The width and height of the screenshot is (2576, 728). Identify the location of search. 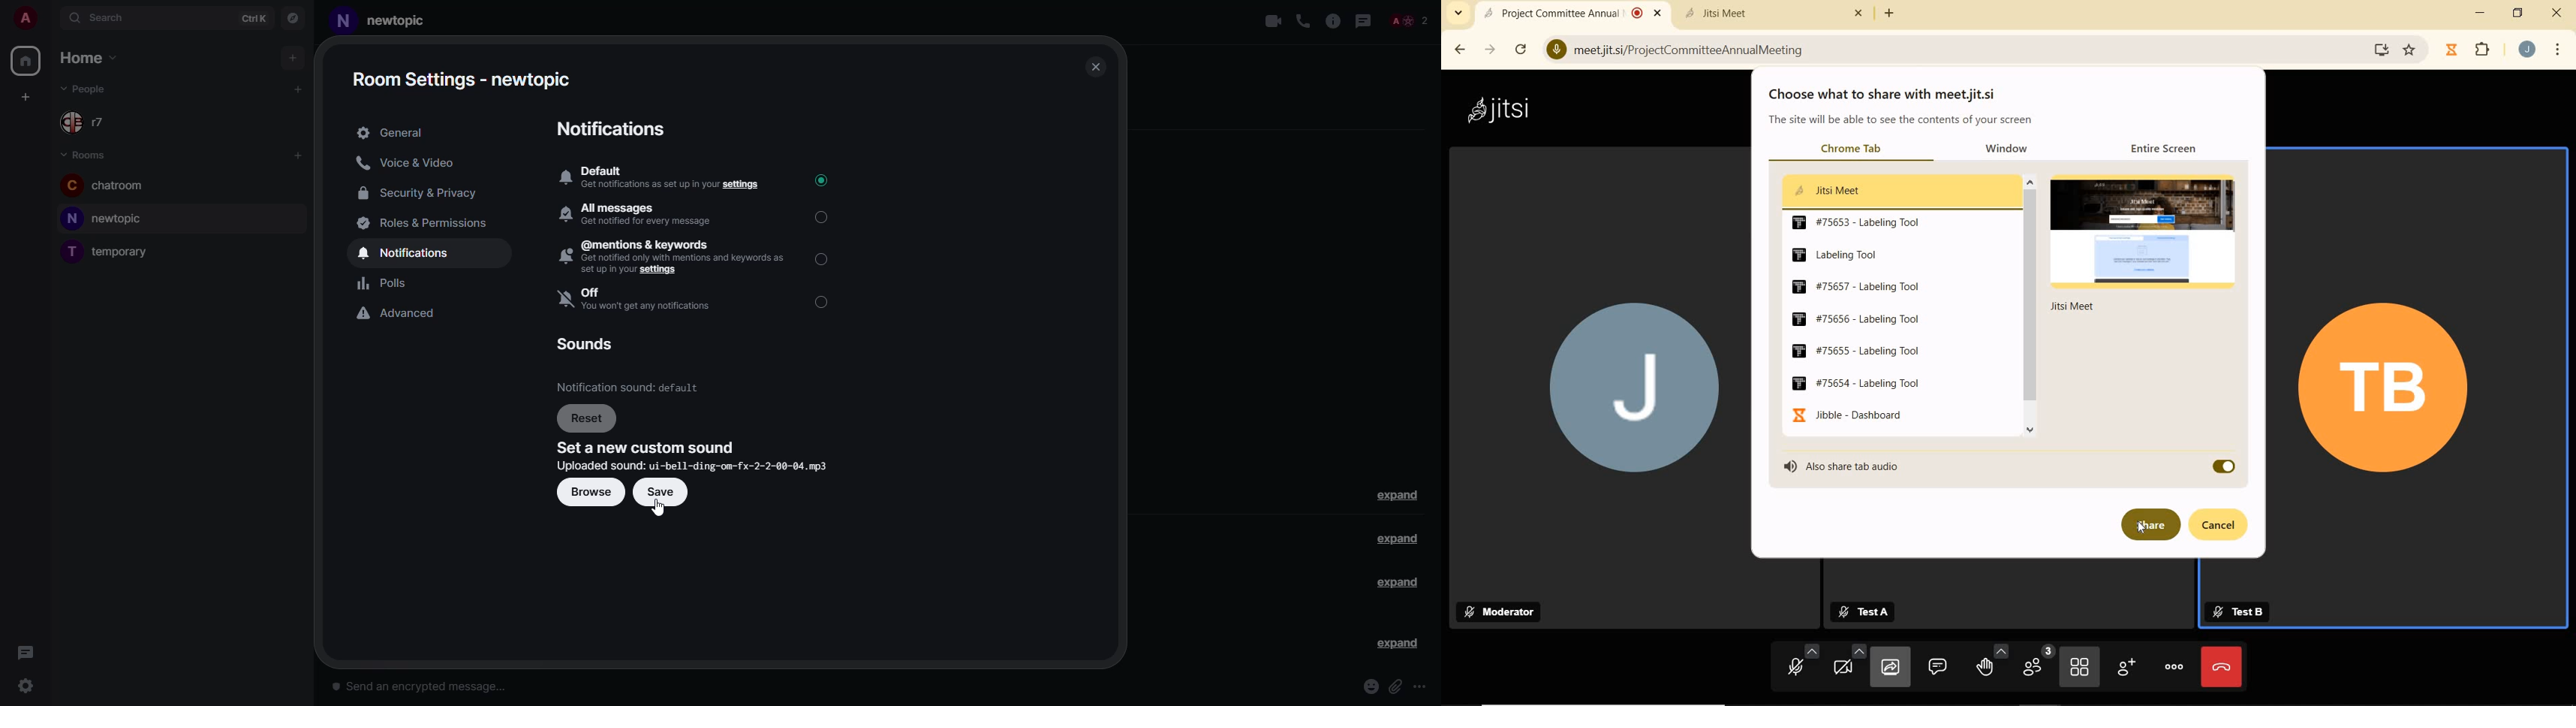
(104, 19).